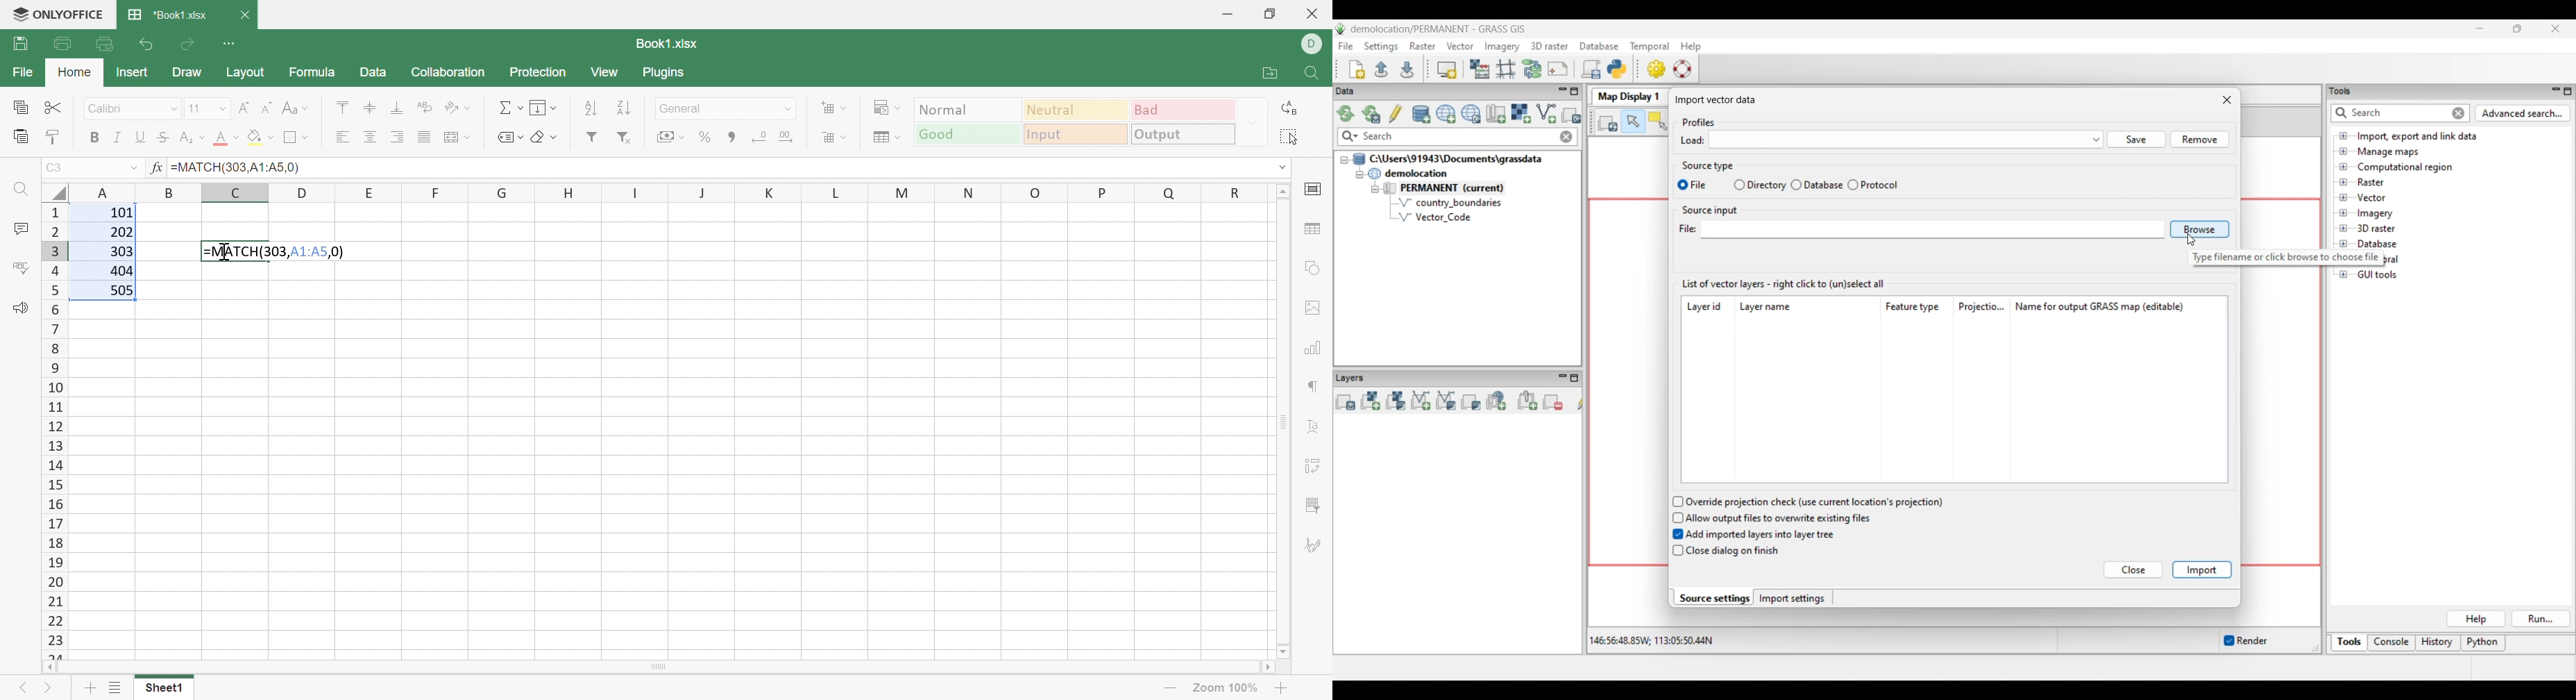 The image size is (2576, 700). What do you see at coordinates (176, 110) in the screenshot?
I see `Drop Down` at bounding box center [176, 110].